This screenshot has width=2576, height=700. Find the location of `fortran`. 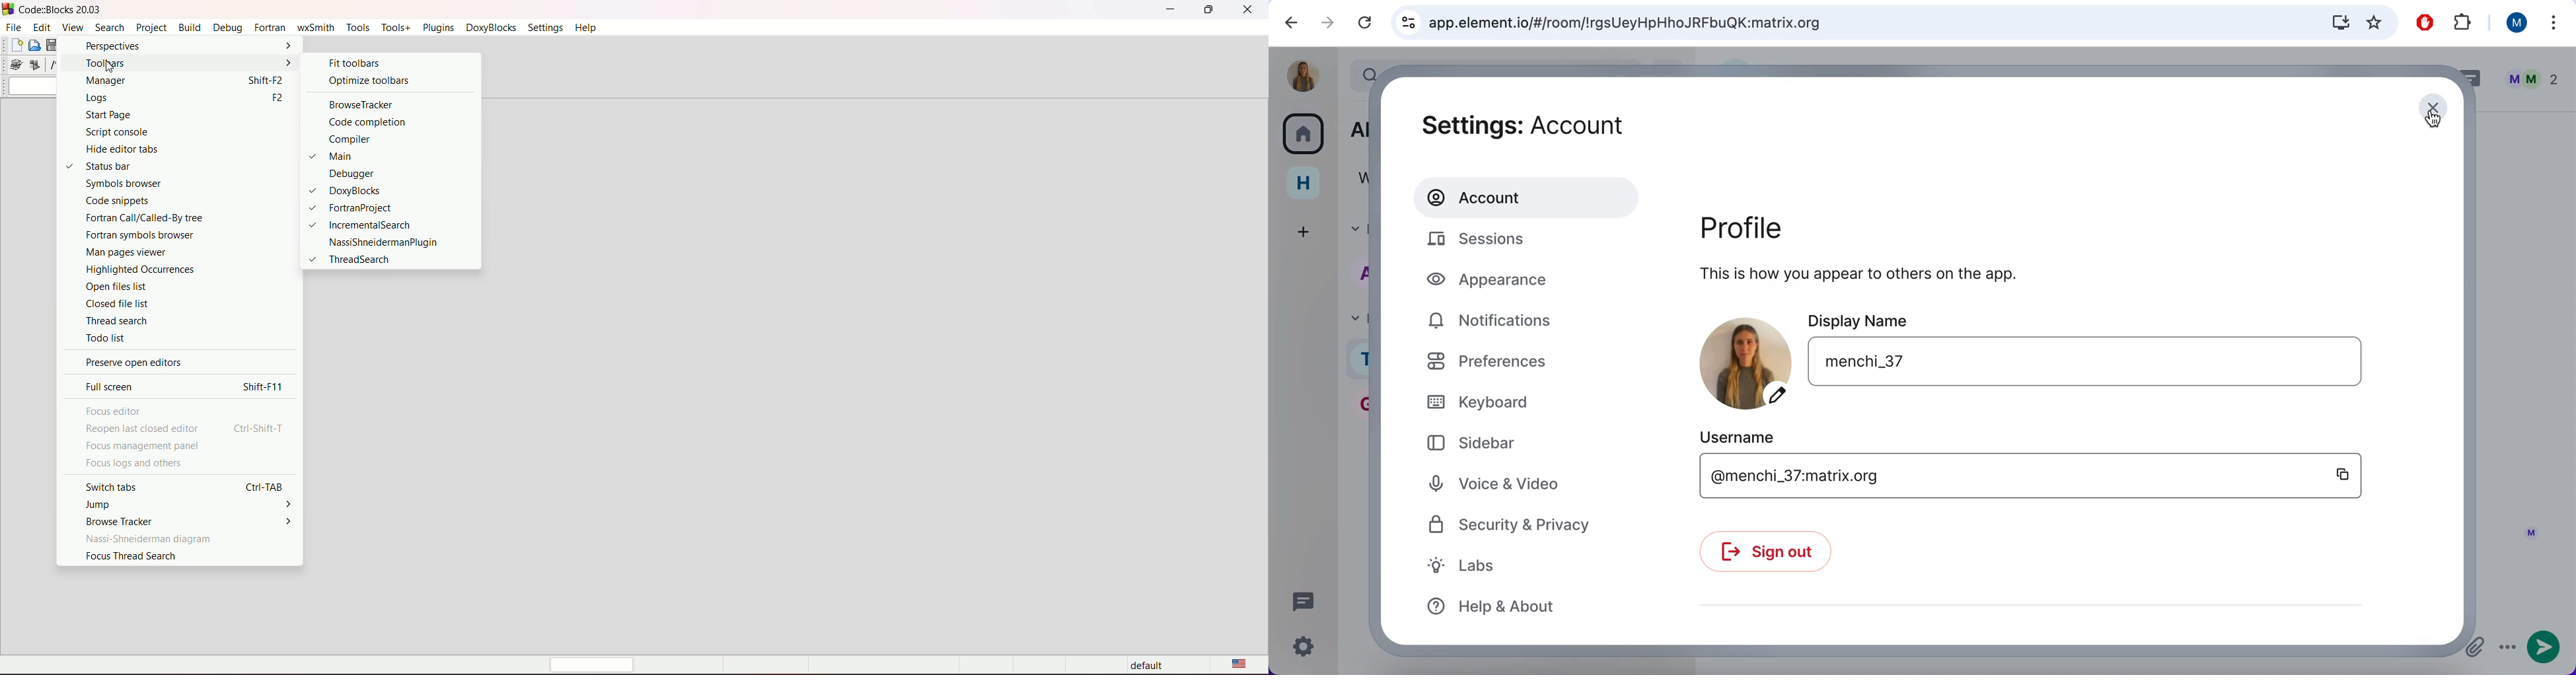

fortran is located at coordinates (269, 28).